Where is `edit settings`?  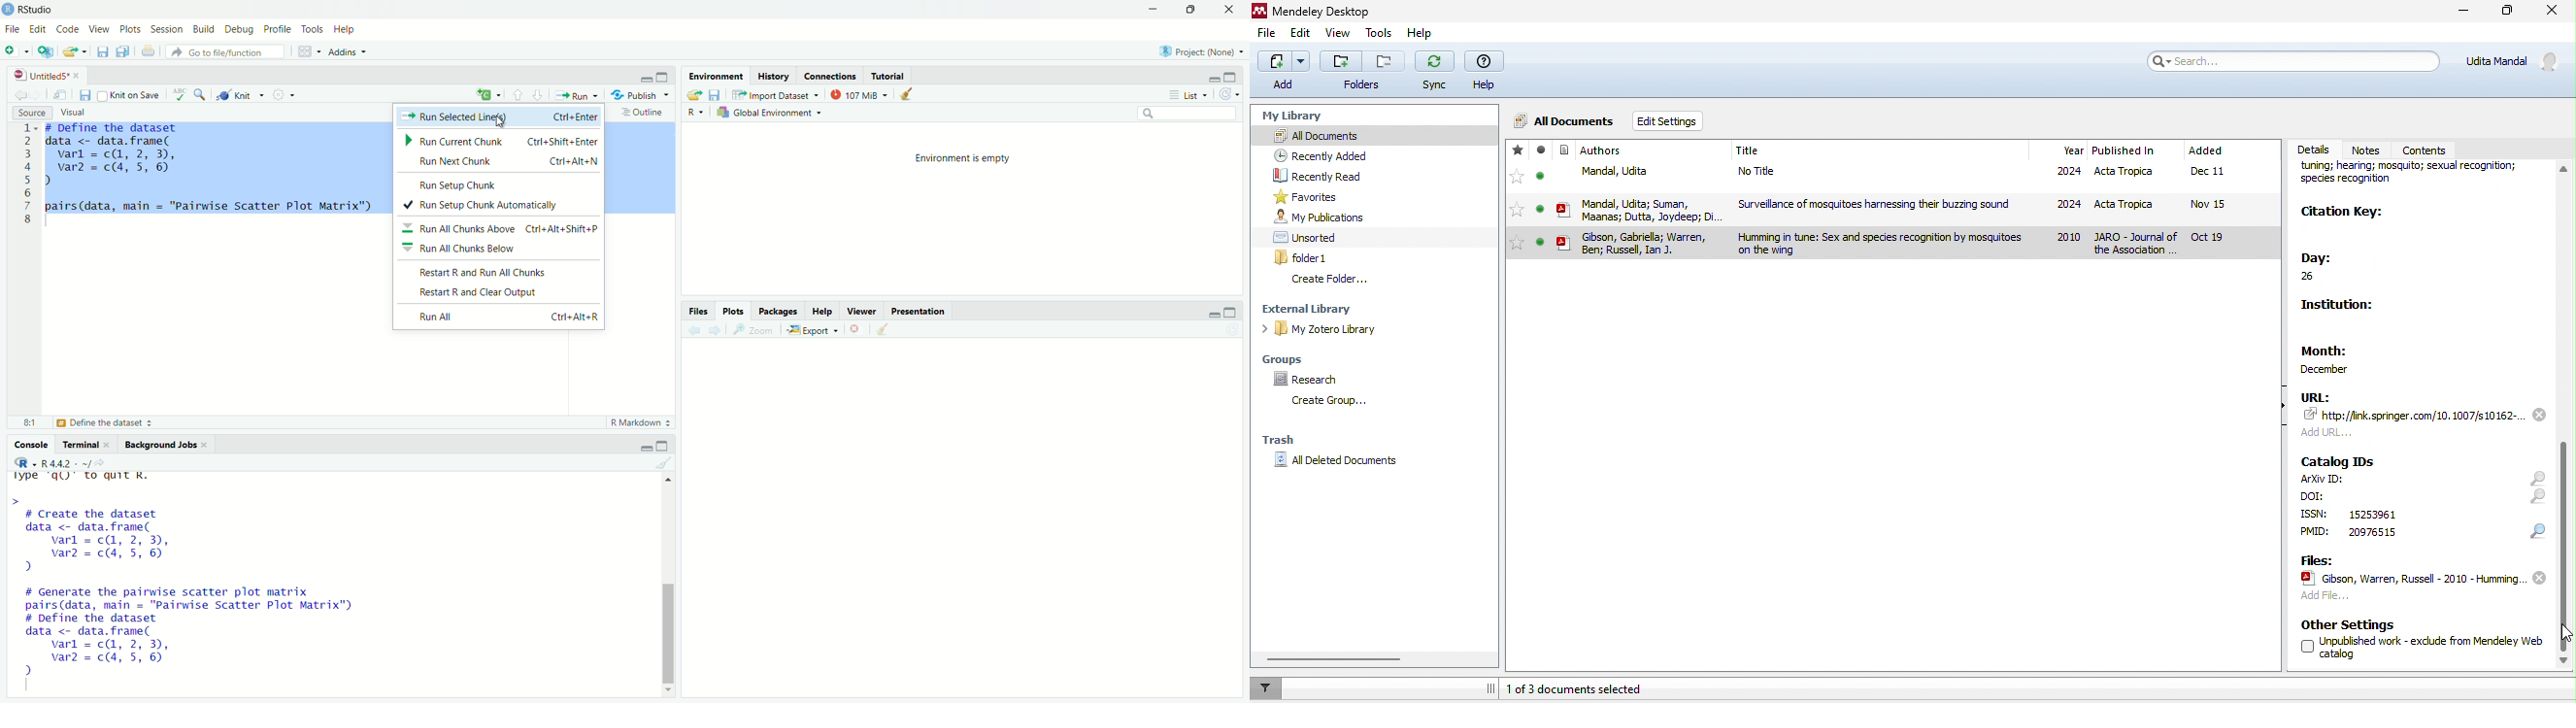
edit settings is located at coordinates (1667, 119).